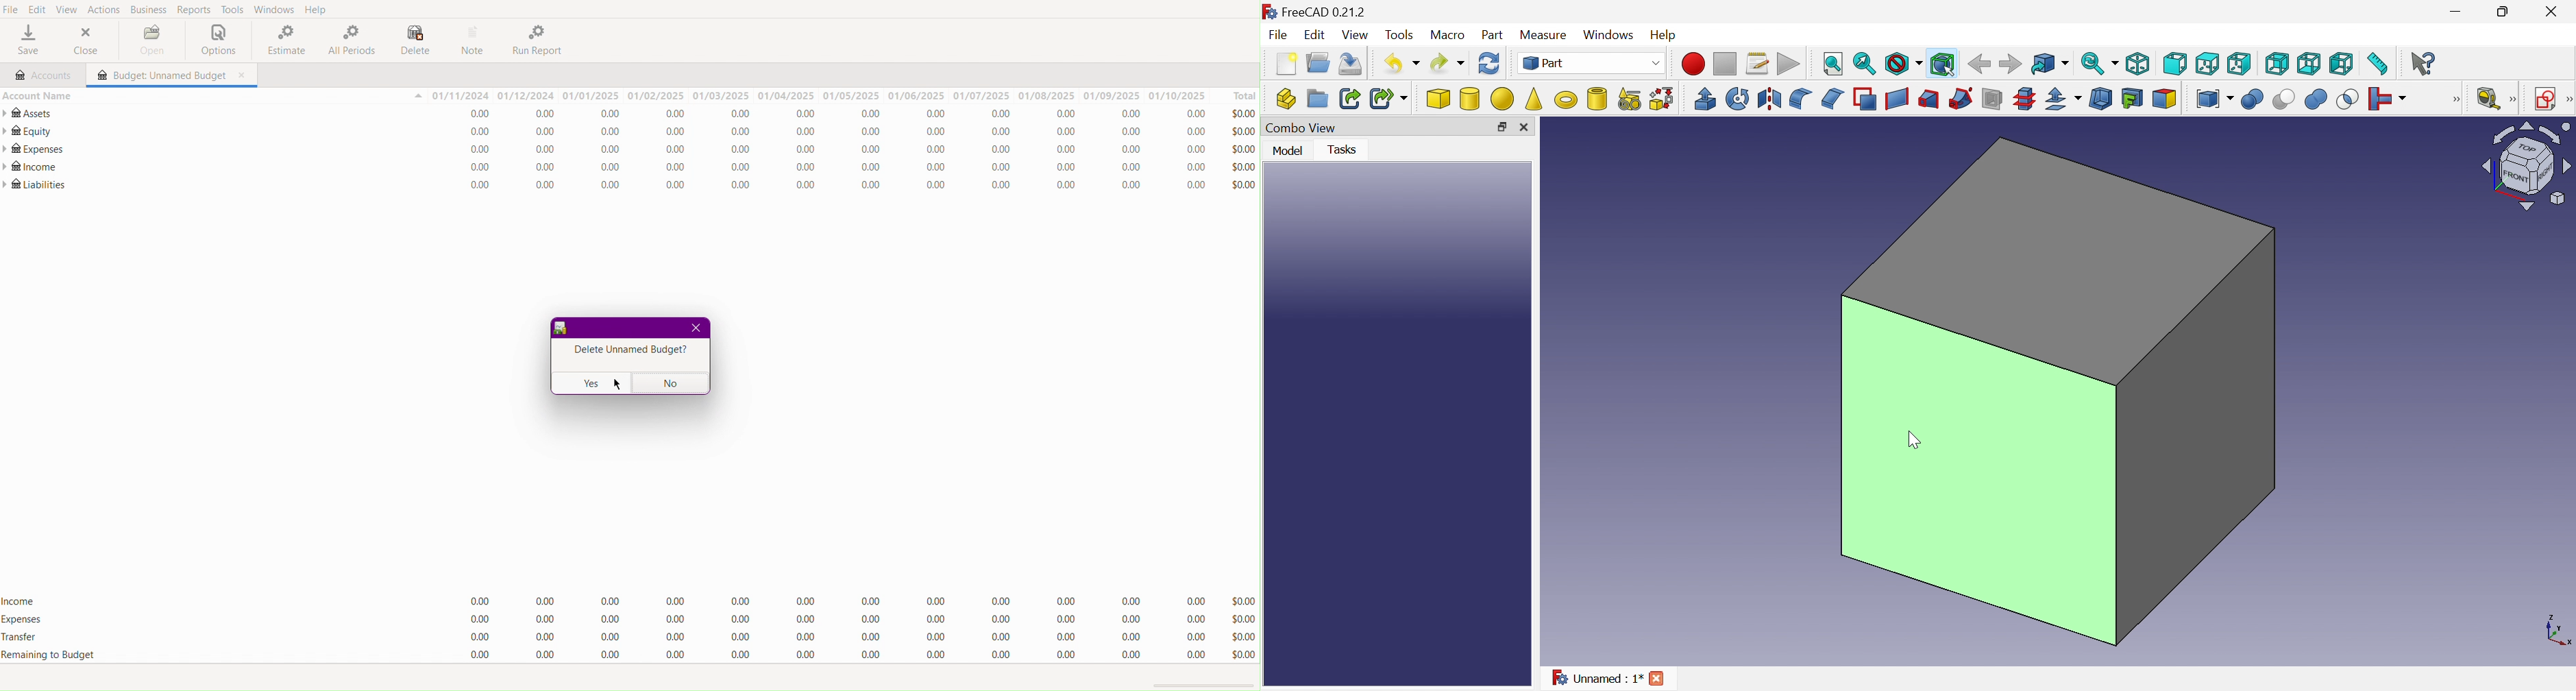  What do you see at coordinates (1726, 65) in the screenshot?
I see `Stop macro recording` at bounding box center [1726, 65].